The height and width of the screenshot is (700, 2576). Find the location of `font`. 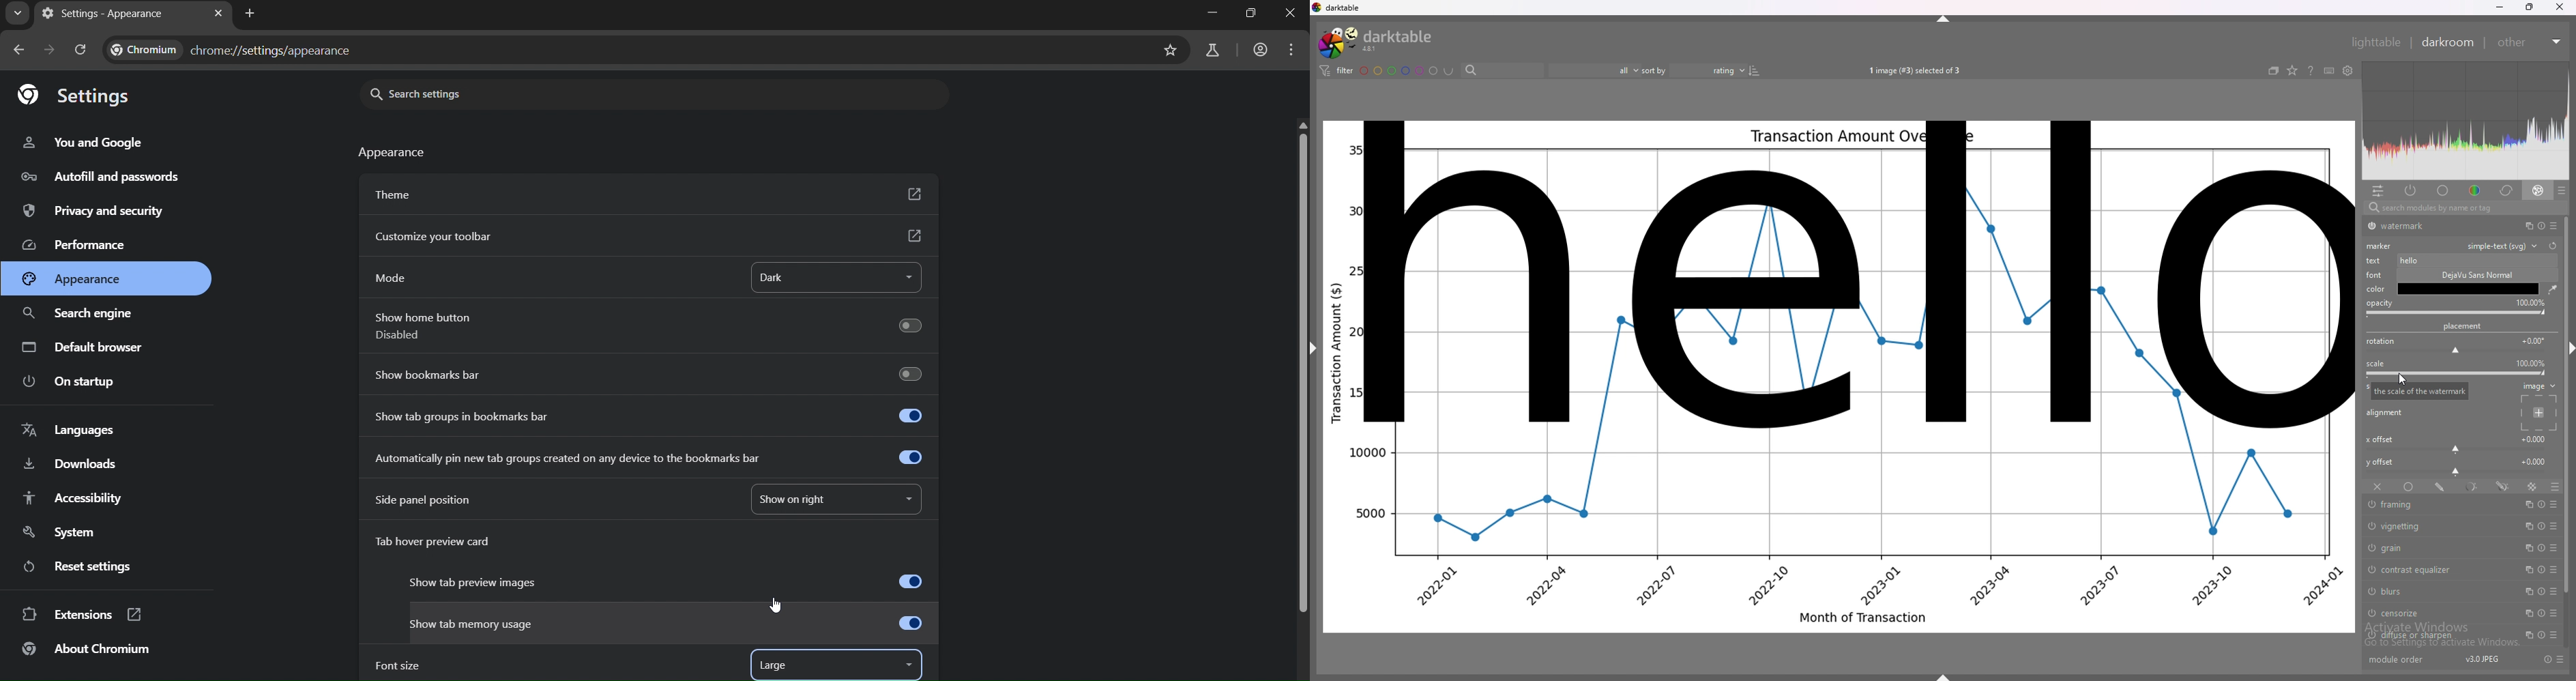

font is located at coordinates (2376, 275).